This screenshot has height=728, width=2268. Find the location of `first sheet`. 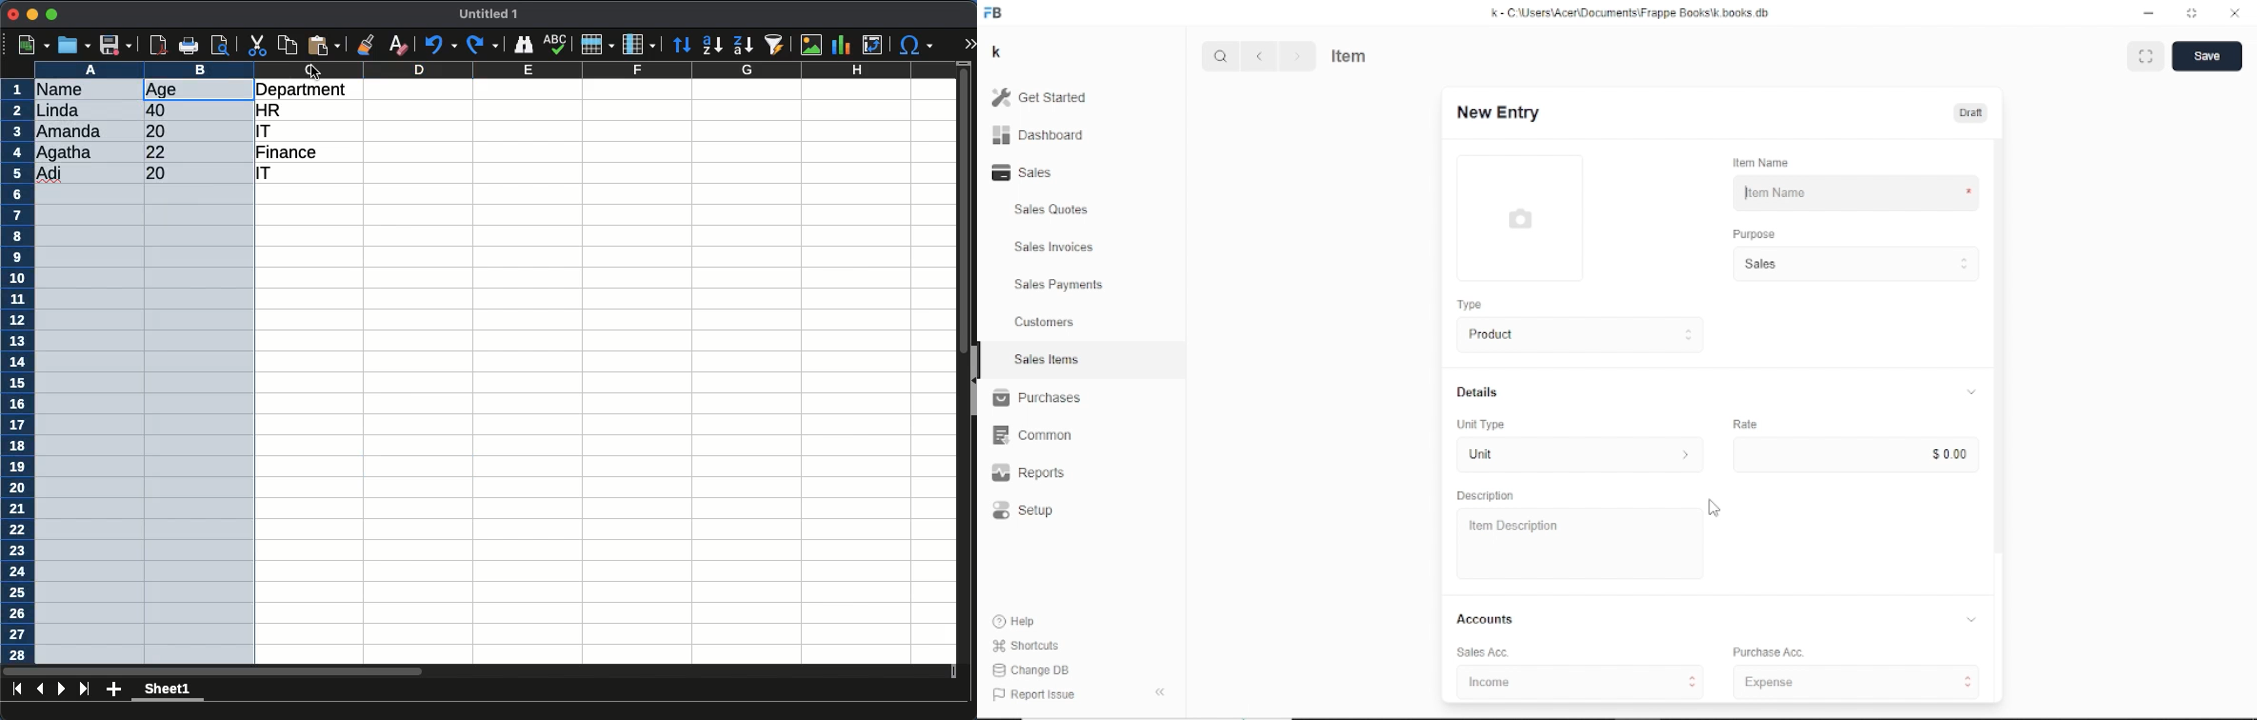

first sheet is located at coordinates (17, 689).